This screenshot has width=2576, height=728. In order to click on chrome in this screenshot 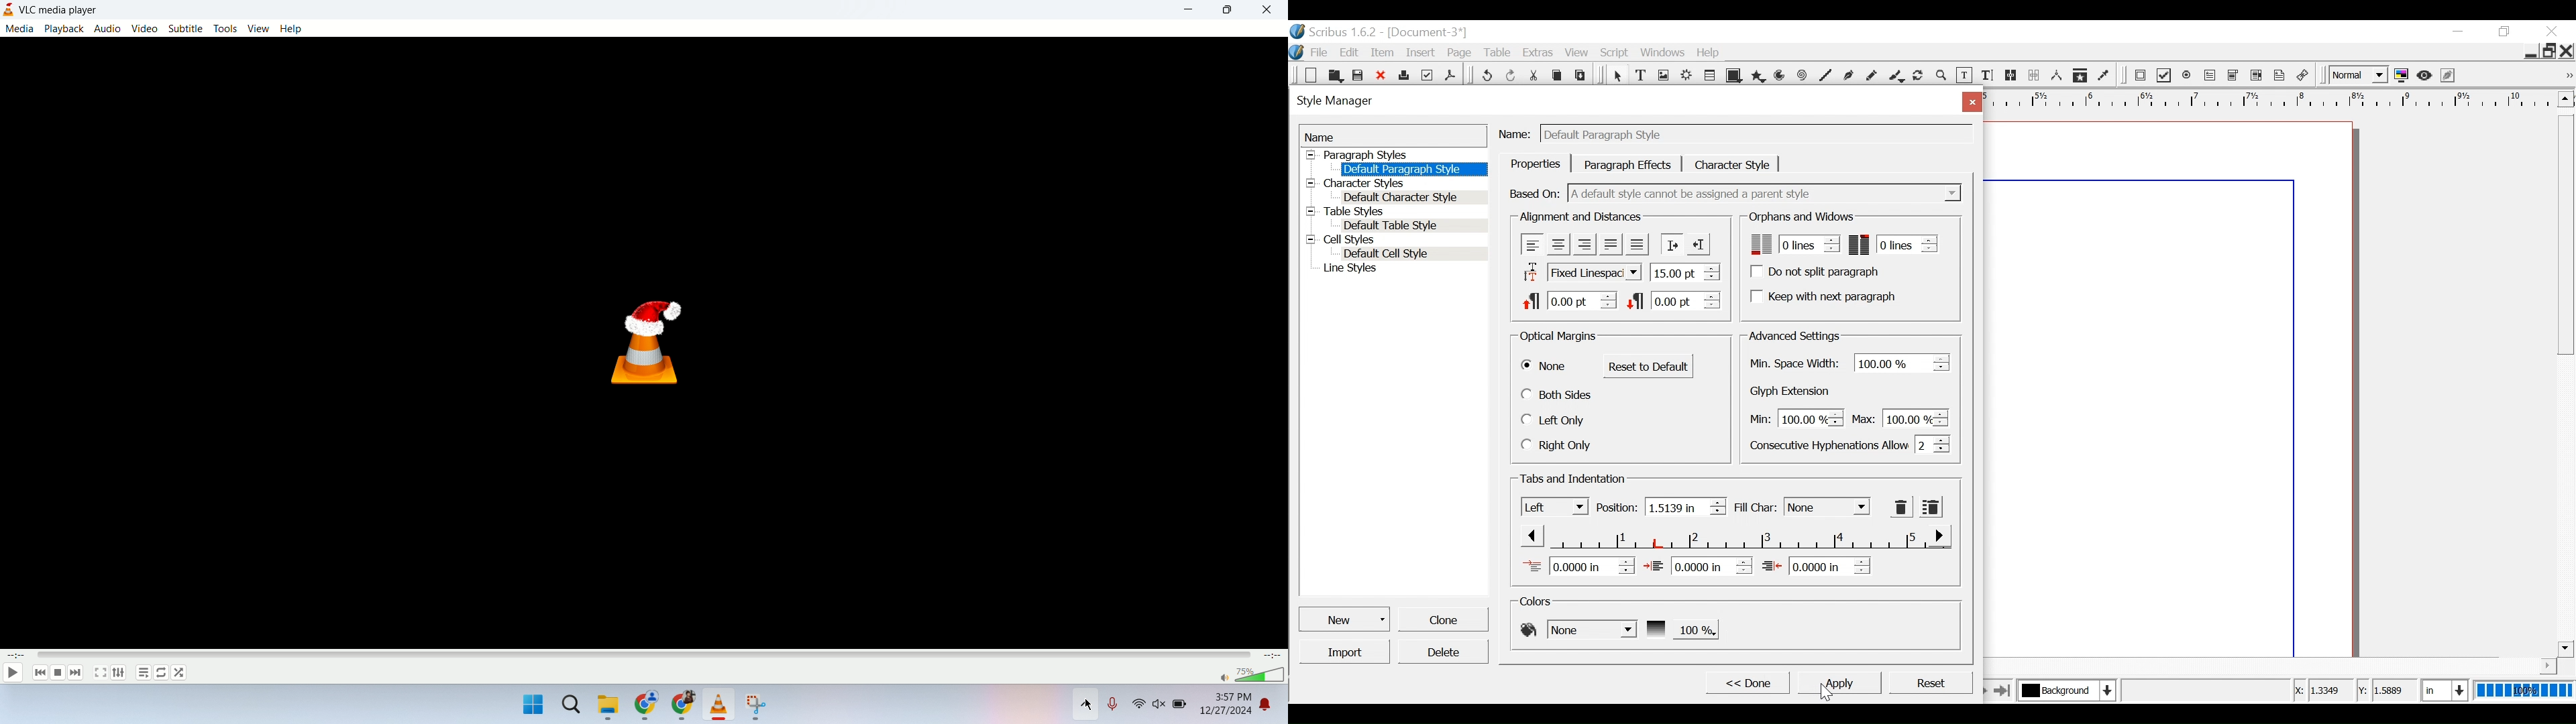, I will do `click(682, 708)`.